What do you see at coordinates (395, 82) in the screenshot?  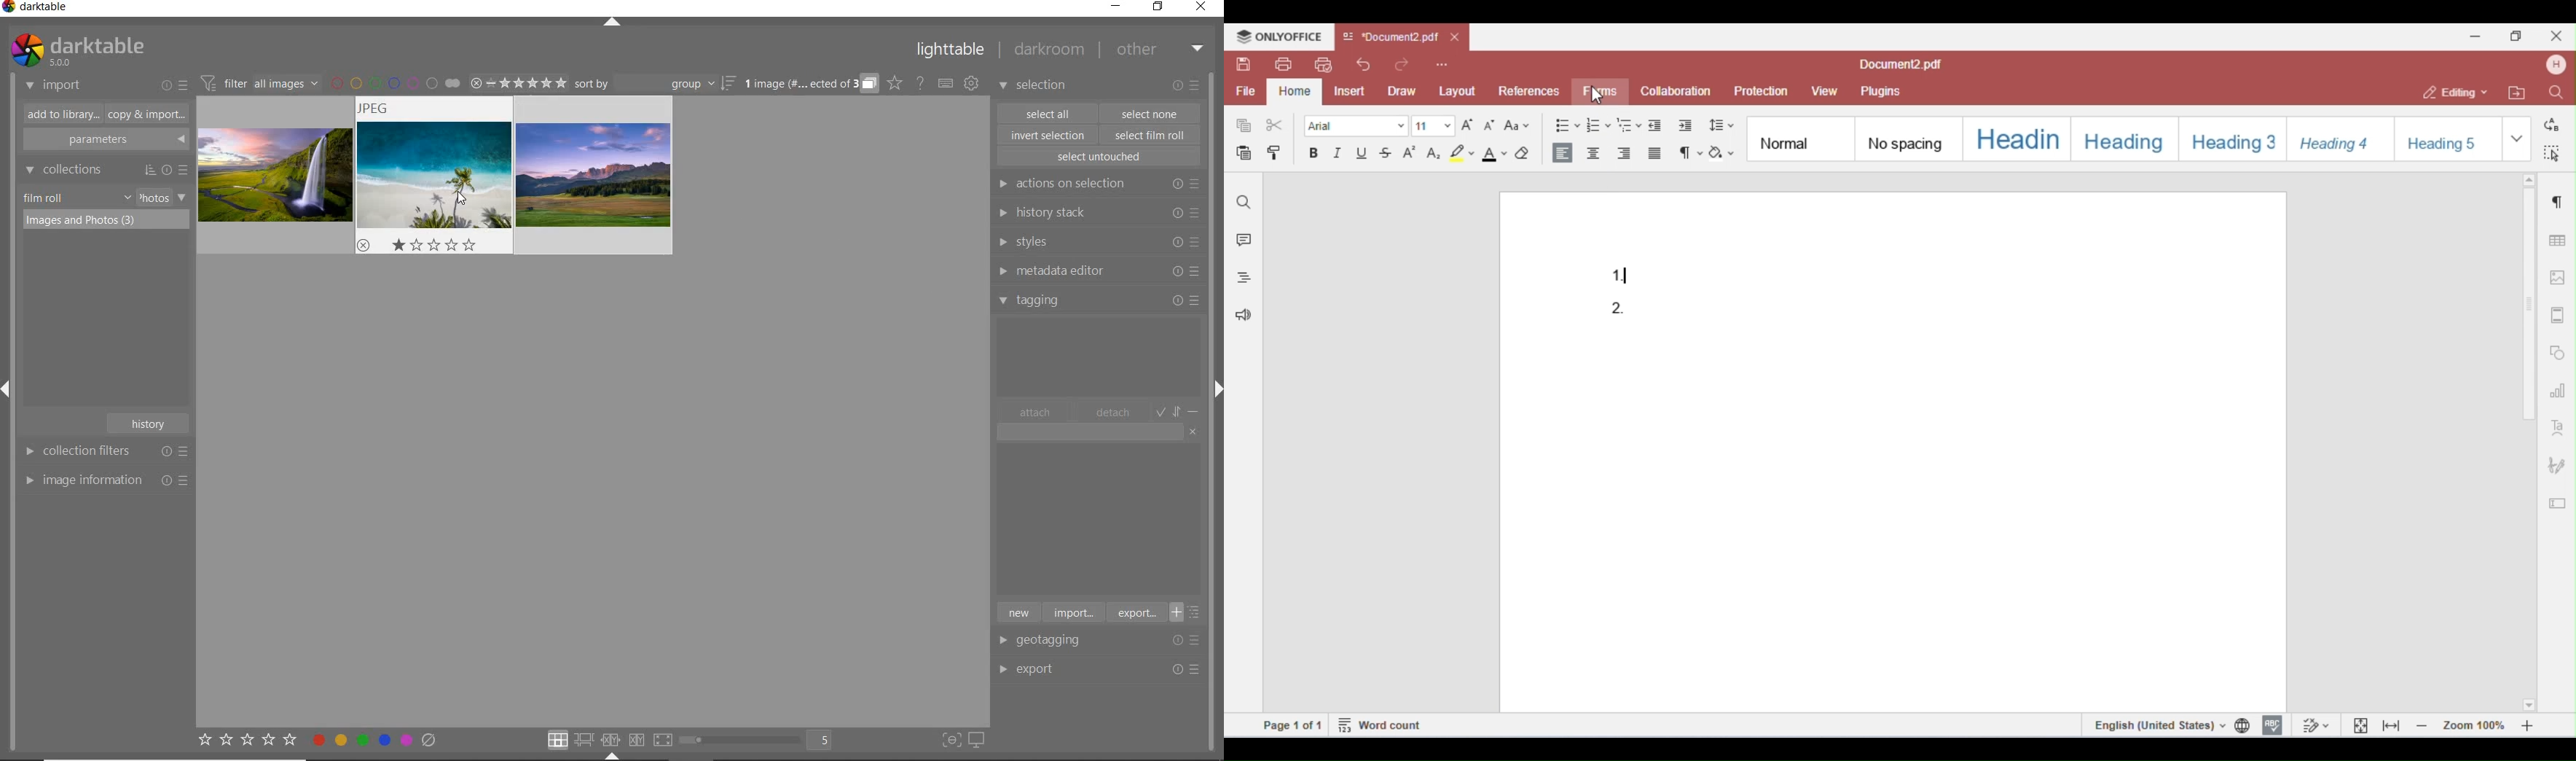 I see `filter by image color label` at bounding box center [395, 82].